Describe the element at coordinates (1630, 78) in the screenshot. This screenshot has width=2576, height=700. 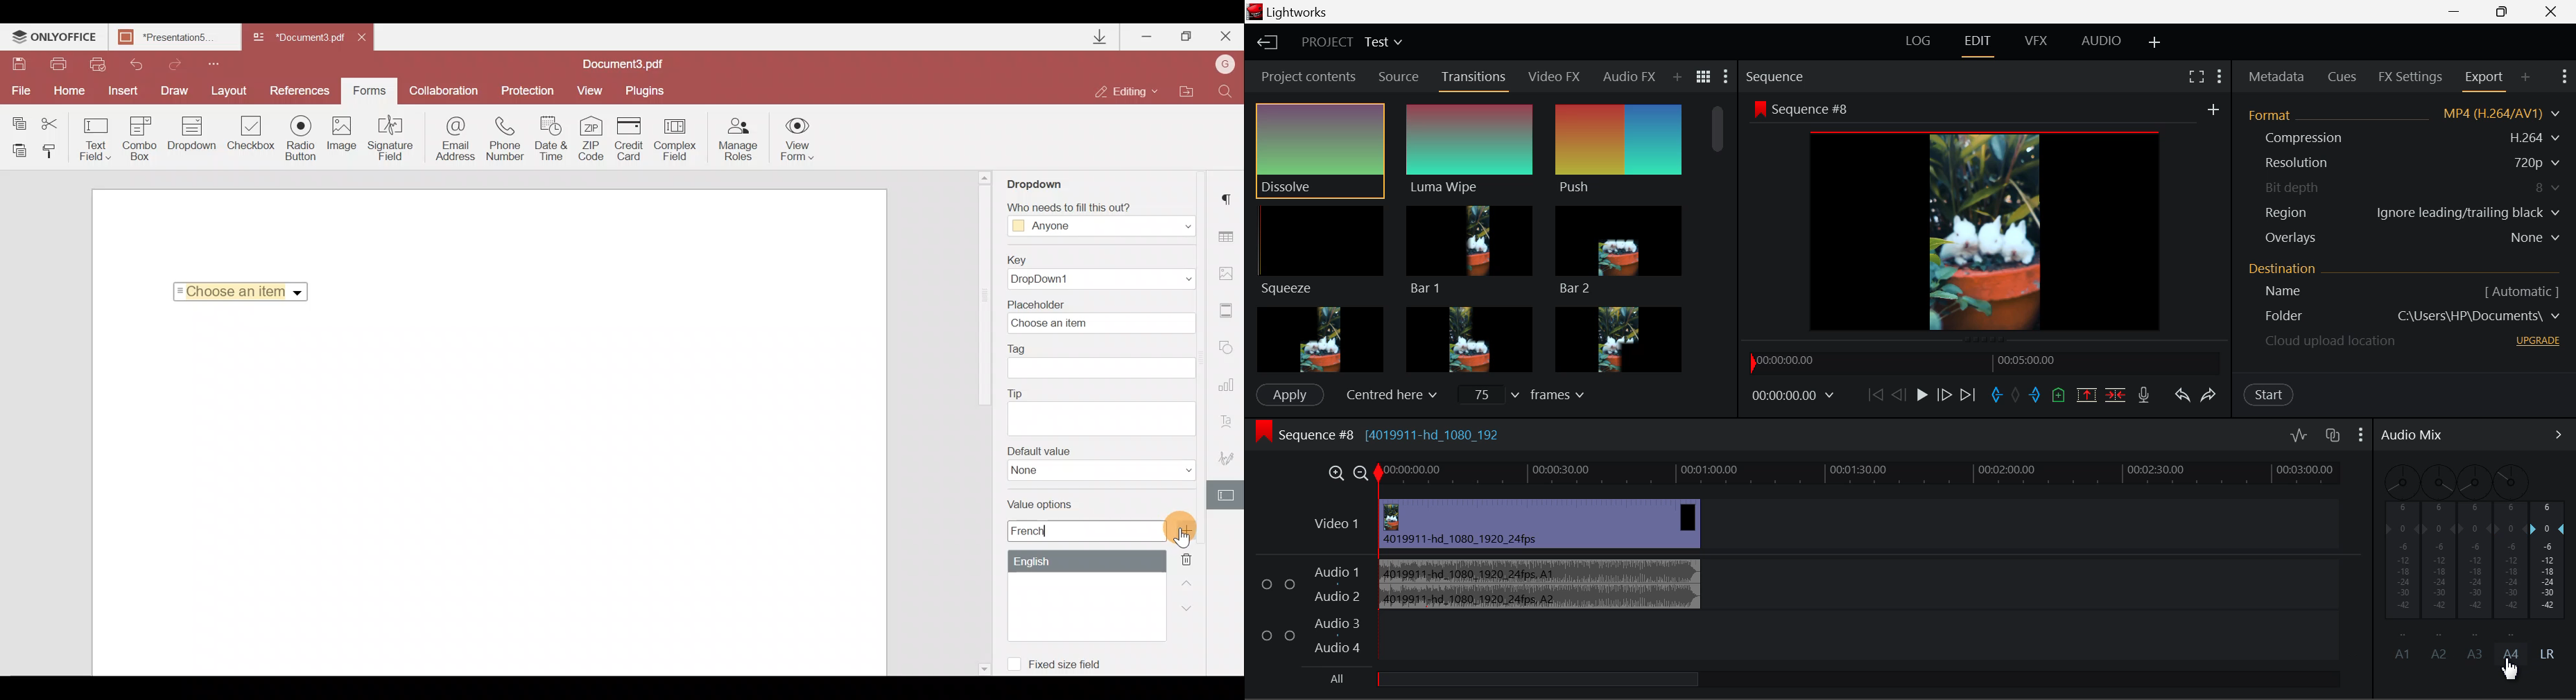
I see `Audio FX` at that location.